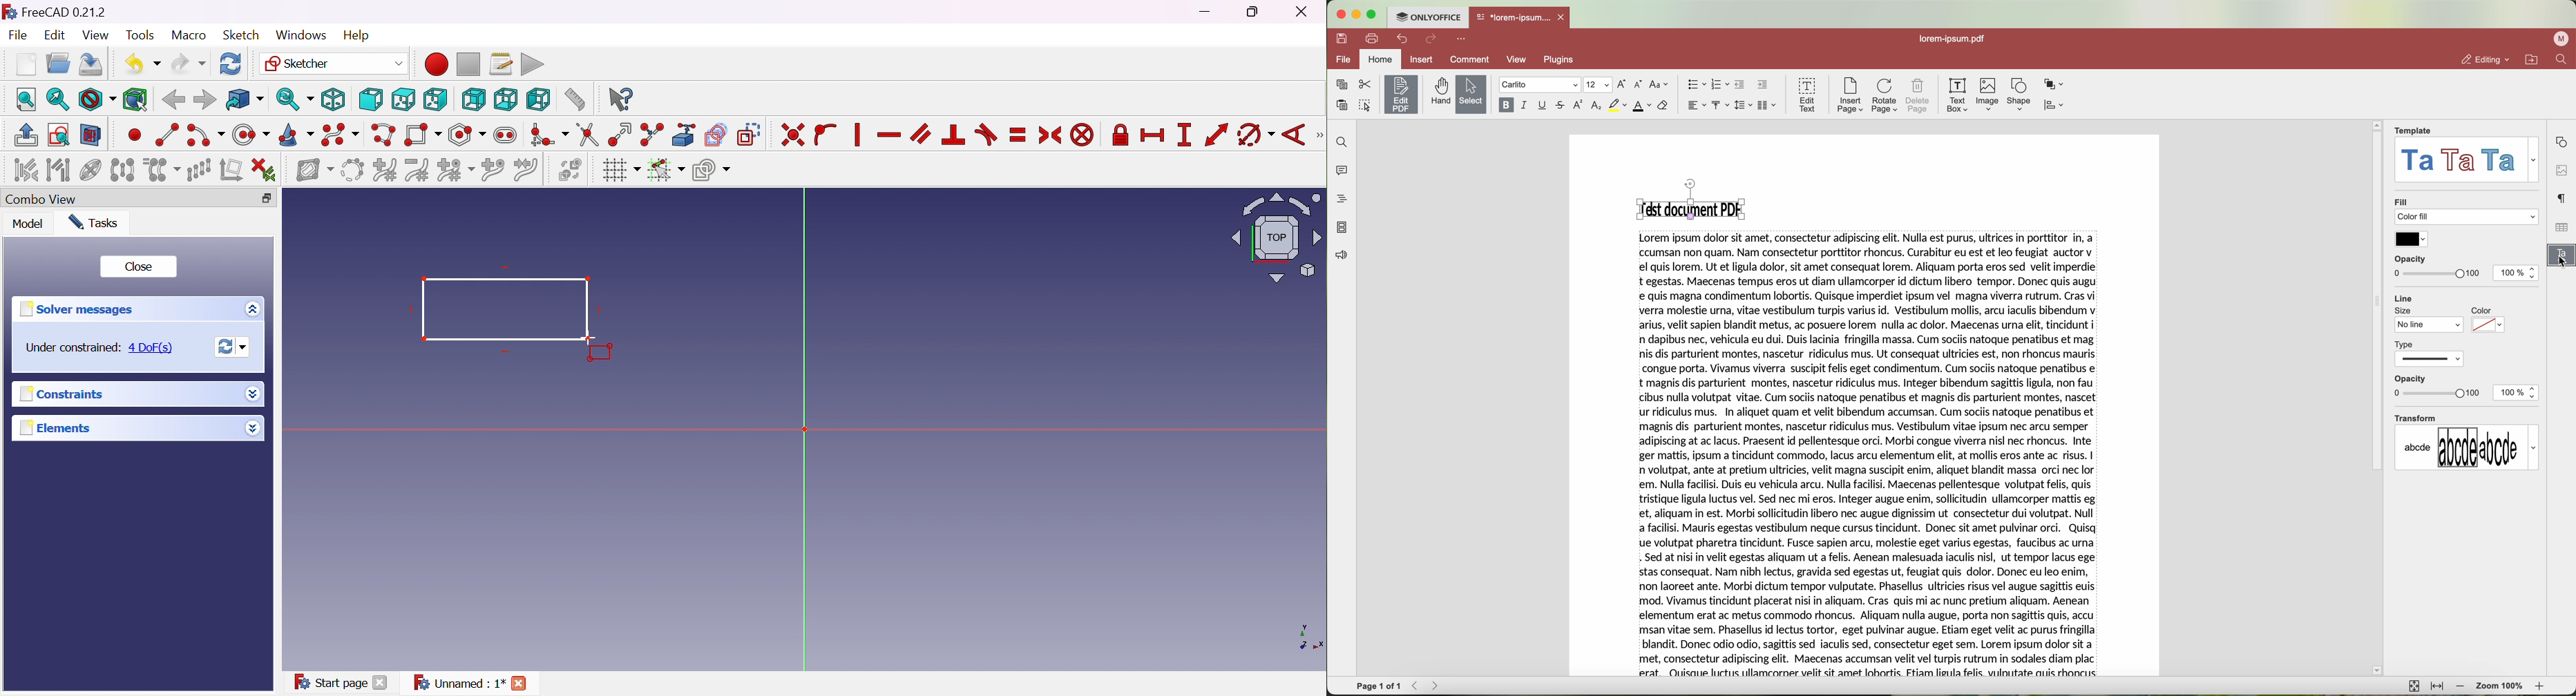  I want to click on Save, so click(90, 66).